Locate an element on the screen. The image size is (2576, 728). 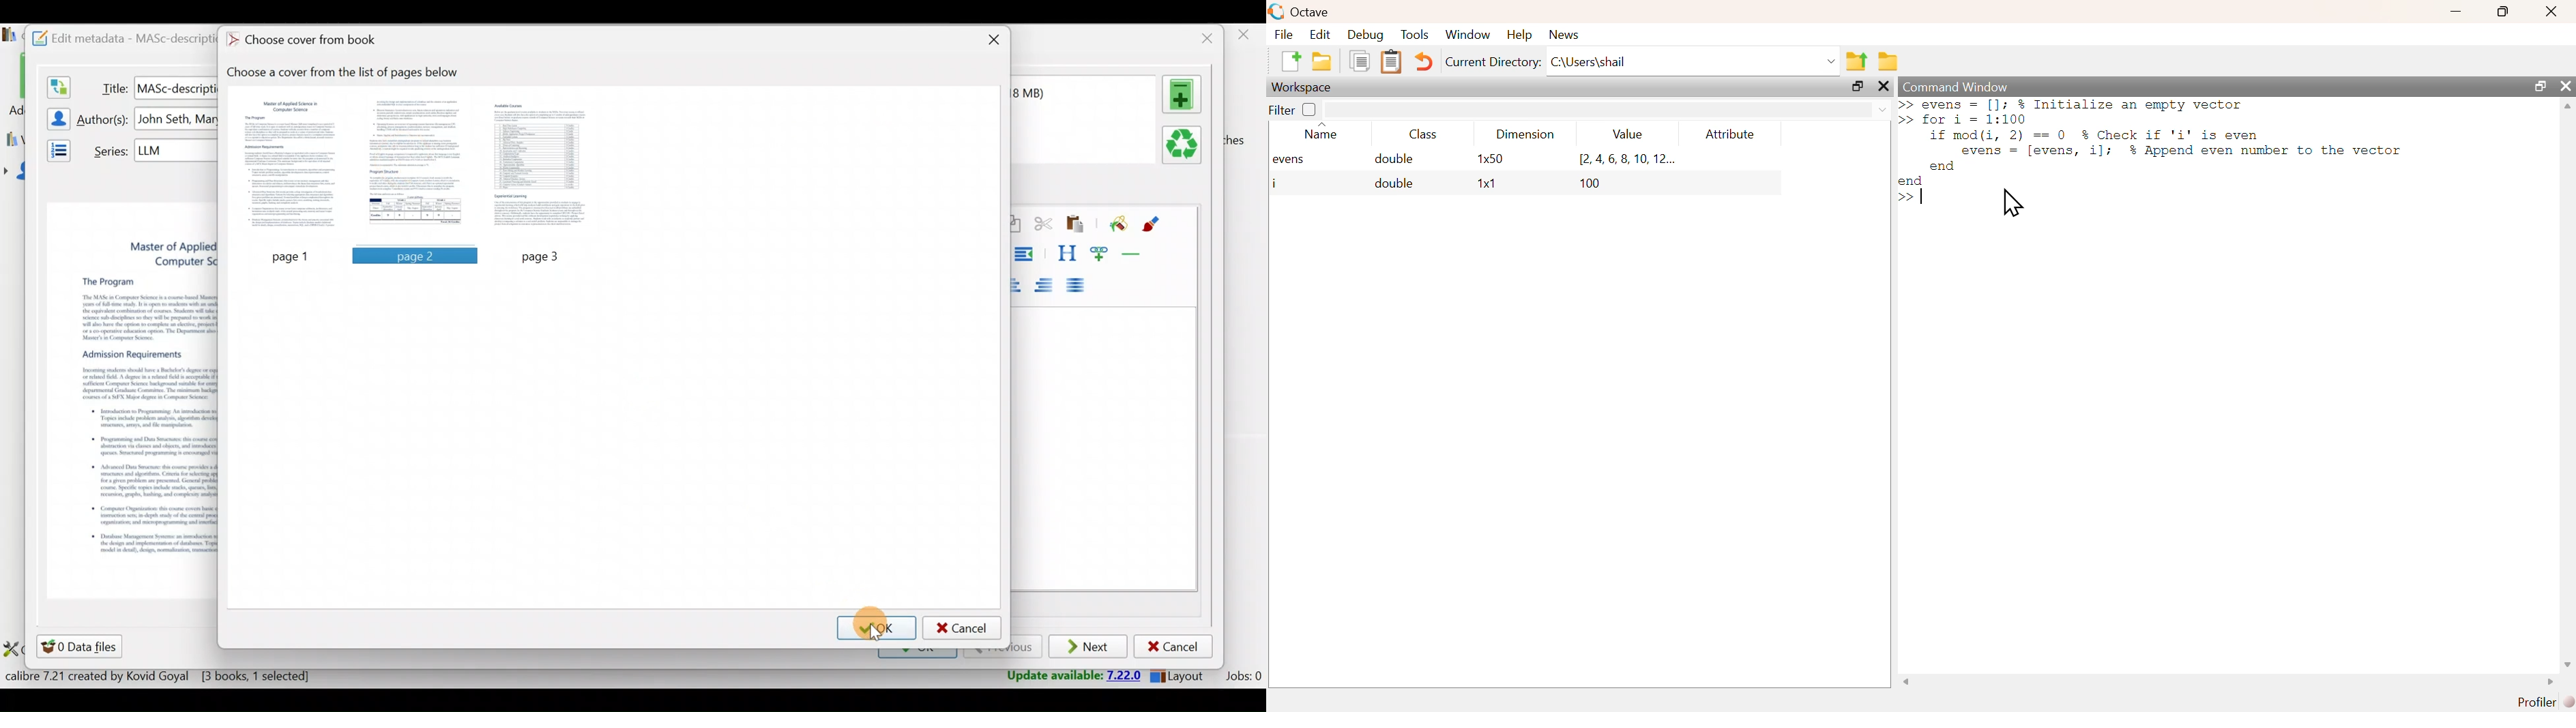
Last modified is located at coordinates (1046, 93).